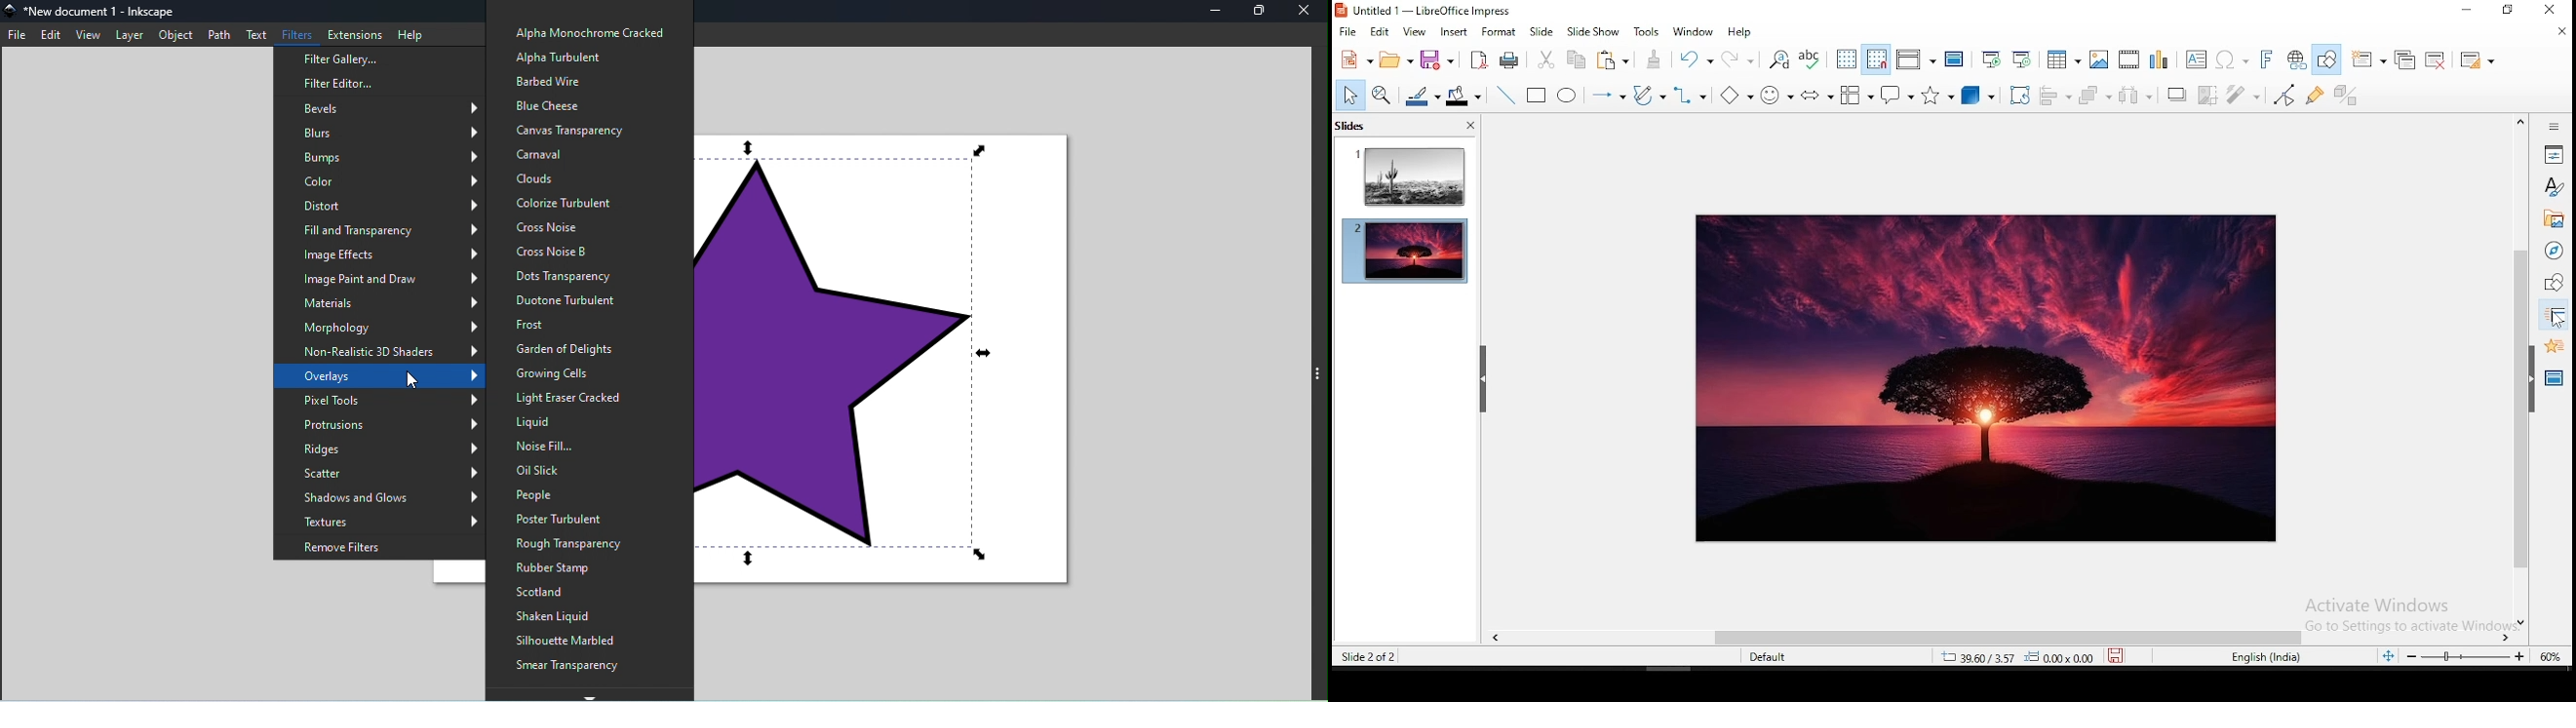 This screenshot has width=2576, height=728. What do you see at coordinates (2099, 58) in the screenshot?
I see `images` at bounding box center [2099, 58].